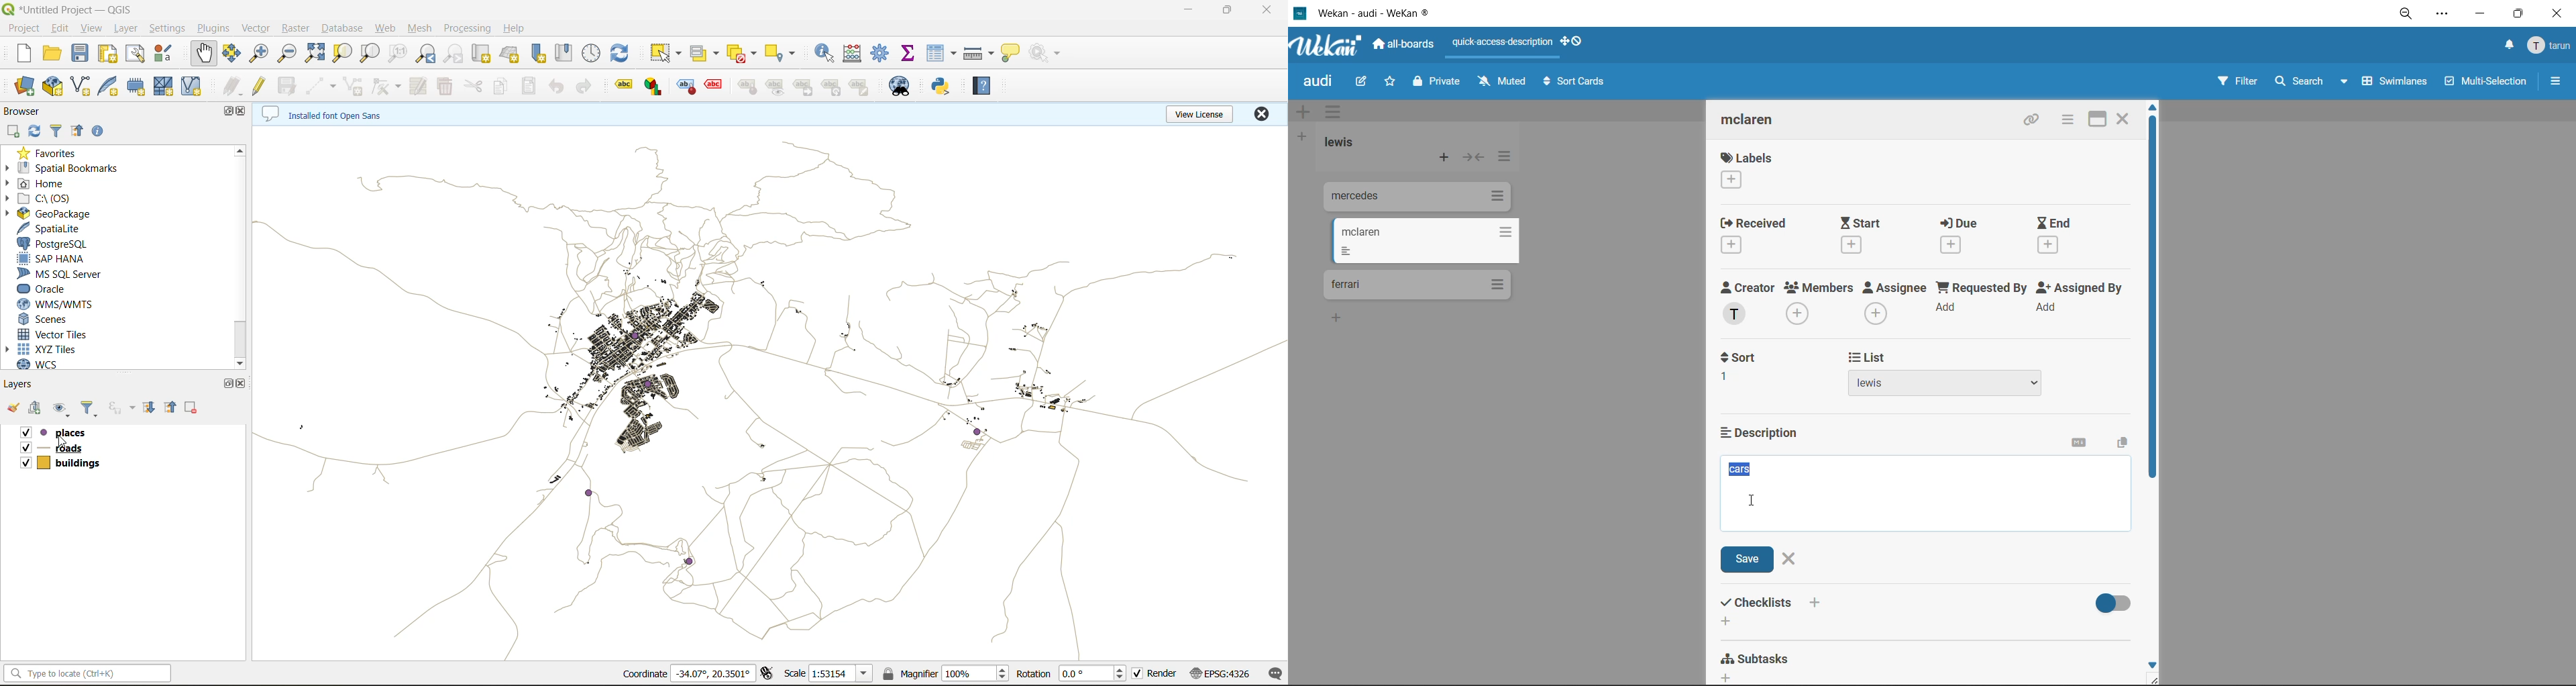 The height and width of the screenshot is (700, 2576). Describe the element at coordinates (2084, 301) in the screenshot. I see `assigned by` at that location.